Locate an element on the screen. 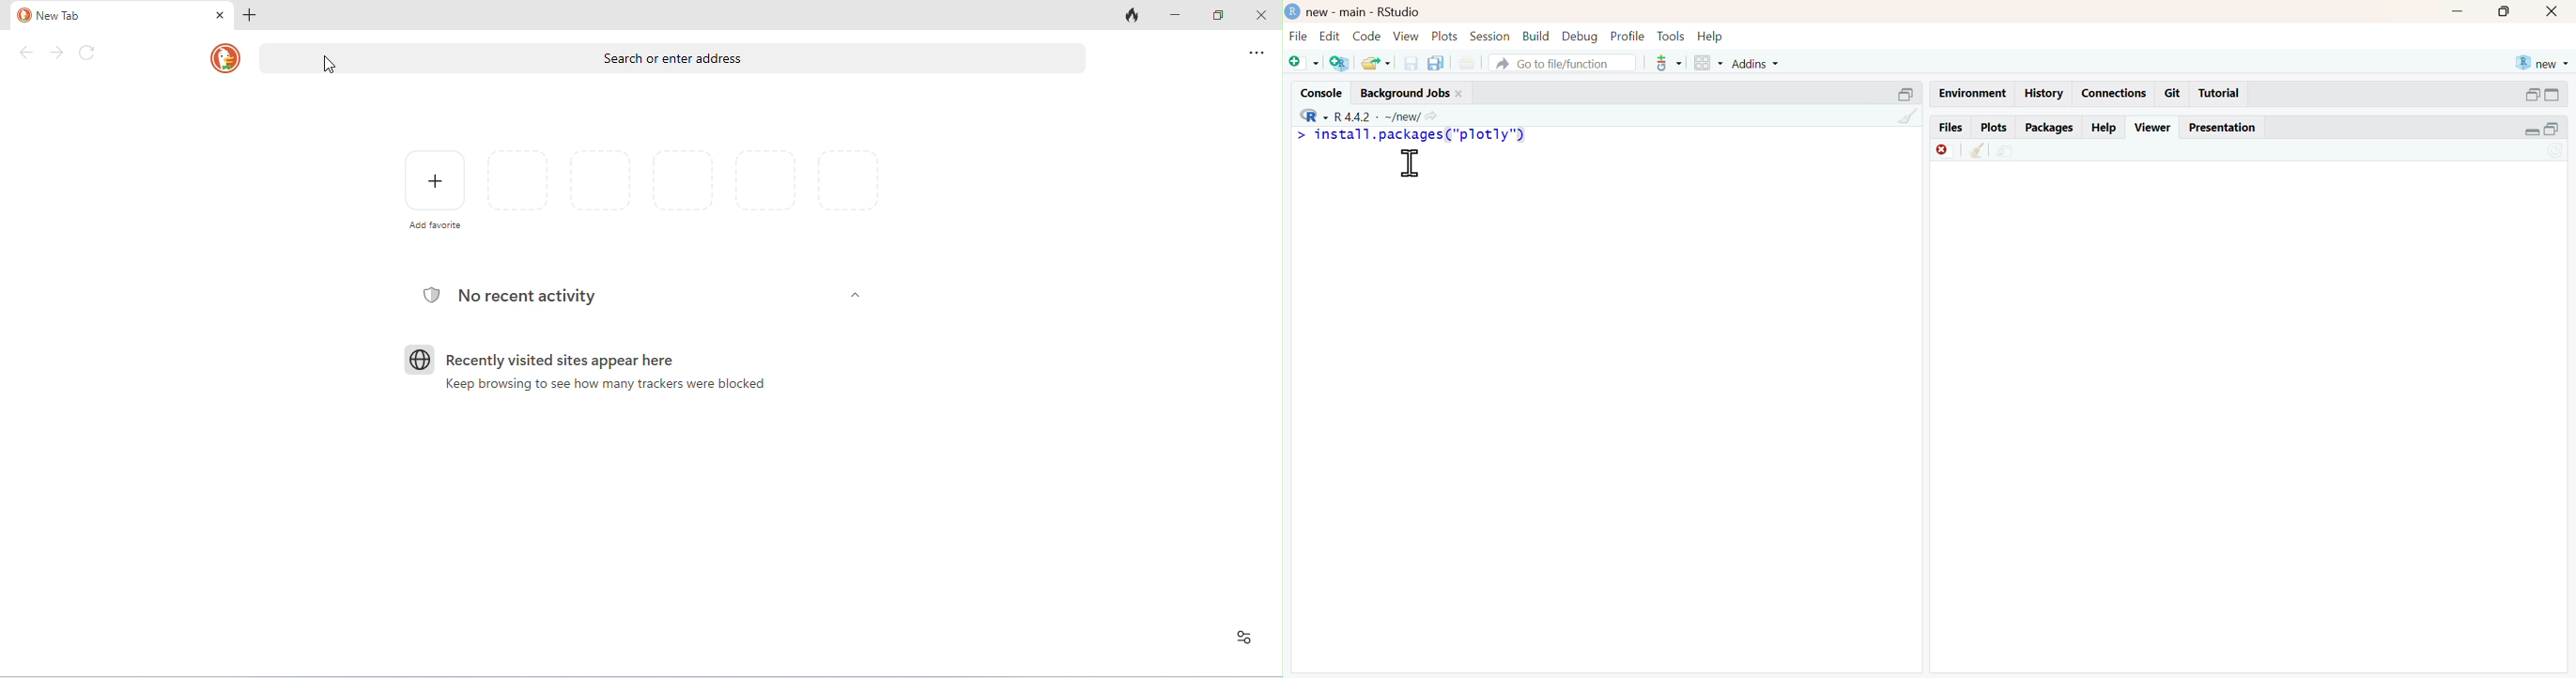 This screenshot has height=700, width=2576. files is located at coordinates (1950, 127).